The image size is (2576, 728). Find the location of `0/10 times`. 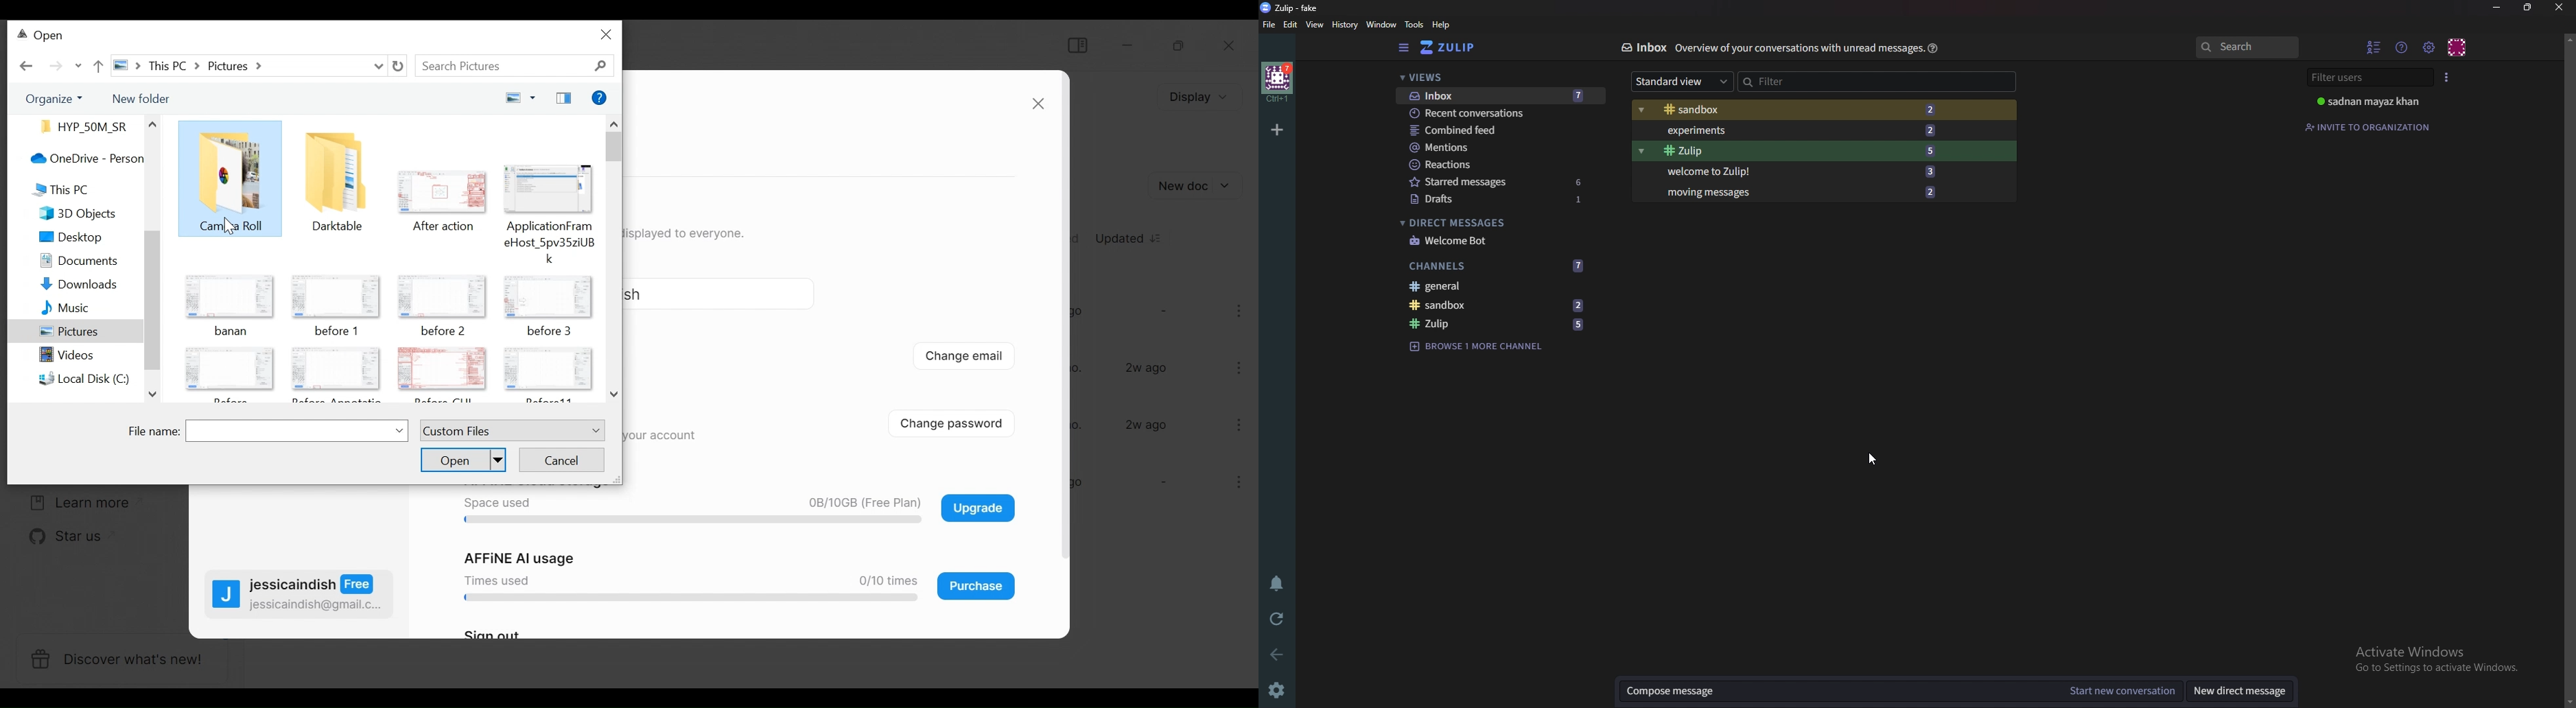

0/10 times is located at coordinates (883, 581).